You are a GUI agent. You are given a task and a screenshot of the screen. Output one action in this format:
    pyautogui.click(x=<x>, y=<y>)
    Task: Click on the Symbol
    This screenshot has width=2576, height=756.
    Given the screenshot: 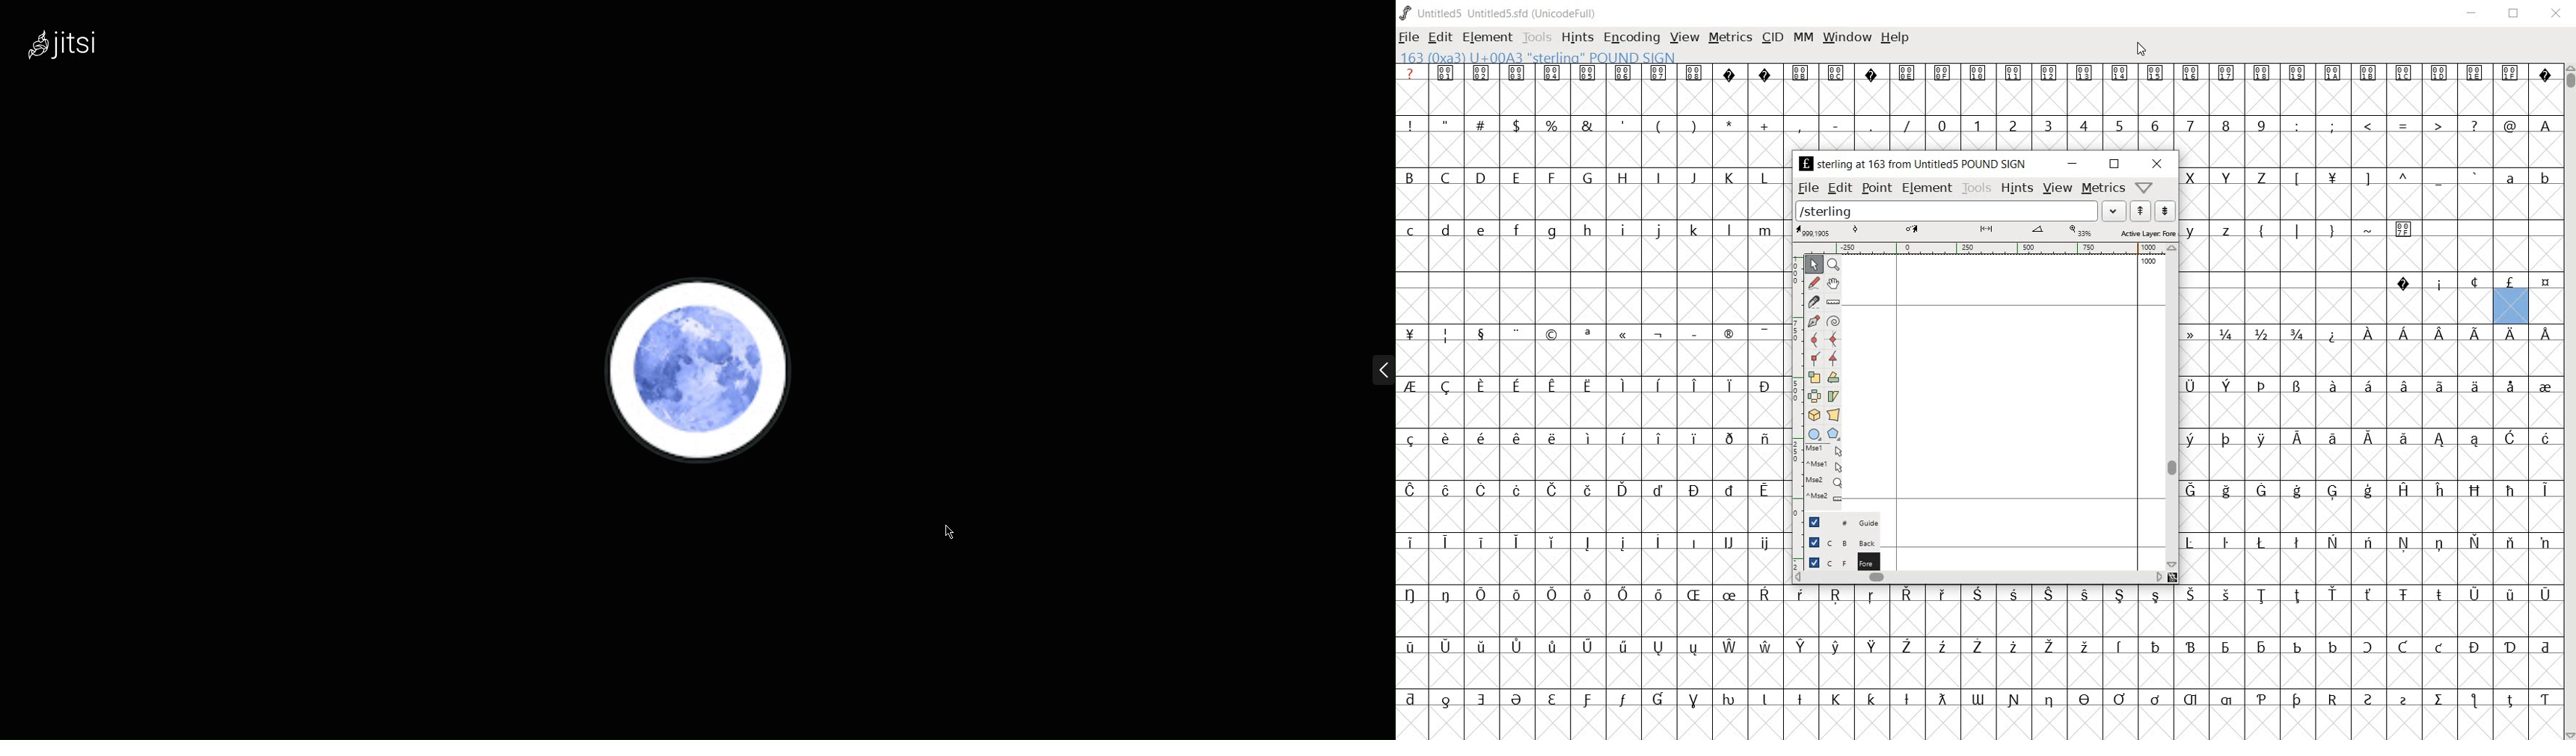 What is the action you would take?
    pyautogui.click(x=2013, y=647)
    